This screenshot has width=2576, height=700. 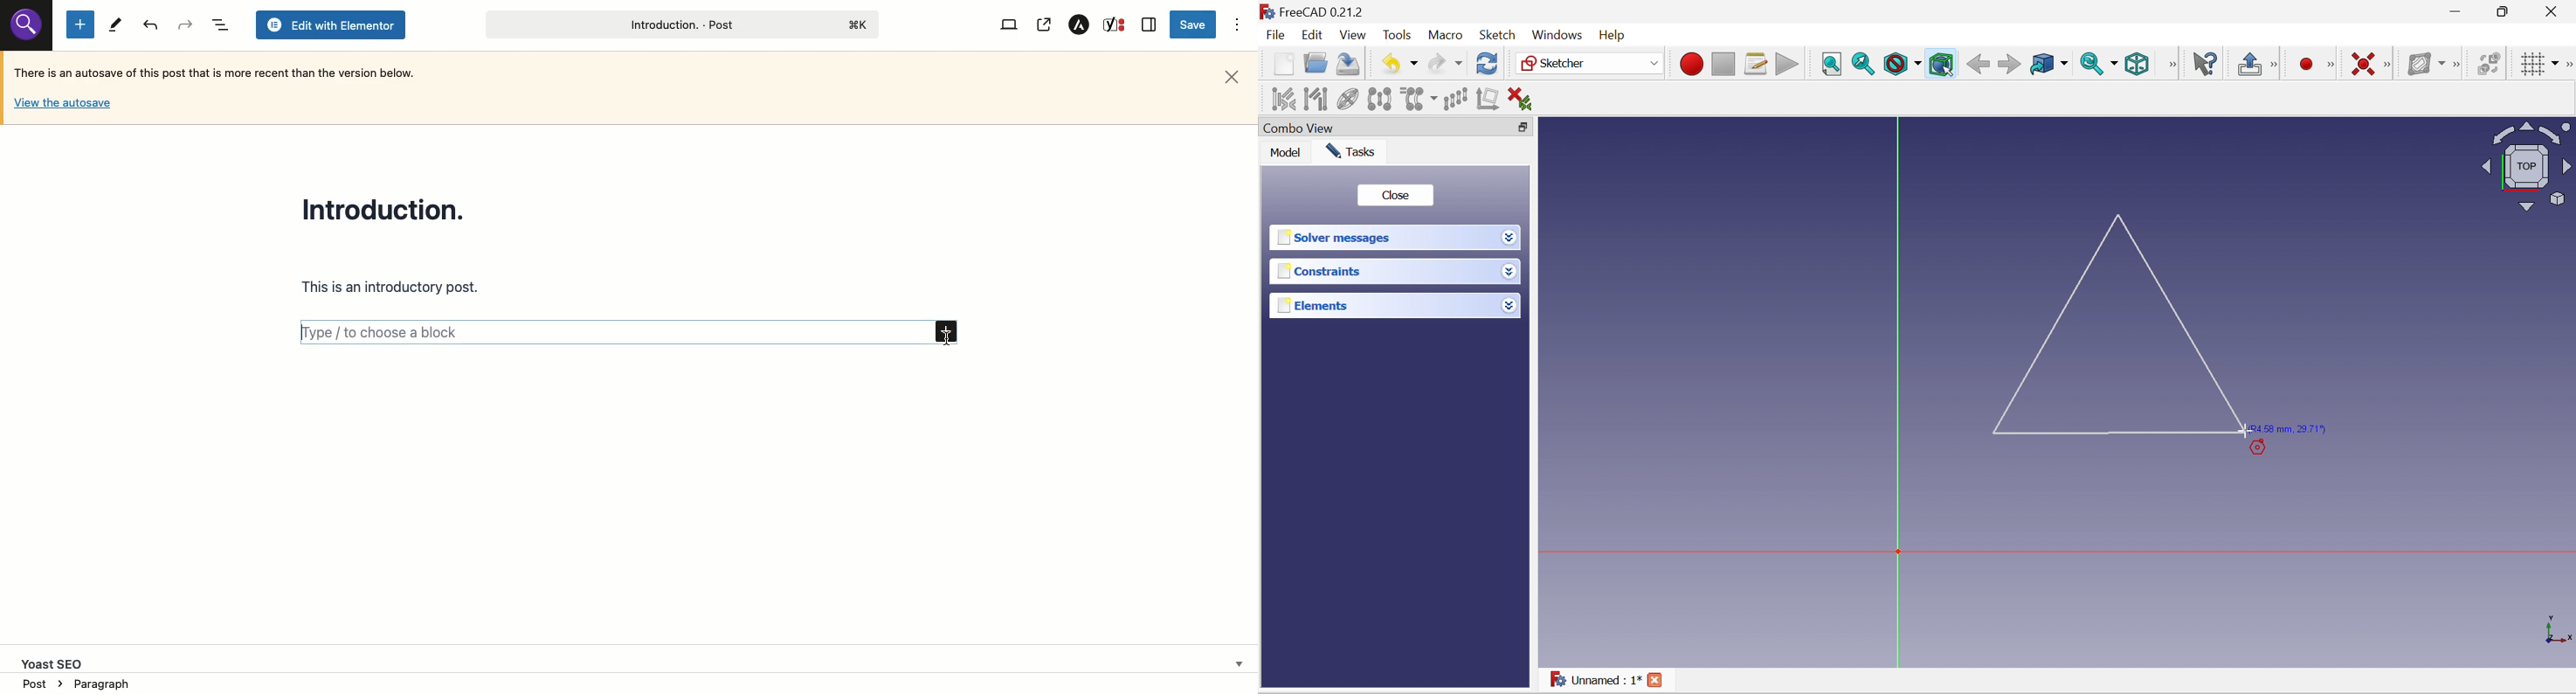 I want to click on Leave sketch, so click(x=2251, y=65).